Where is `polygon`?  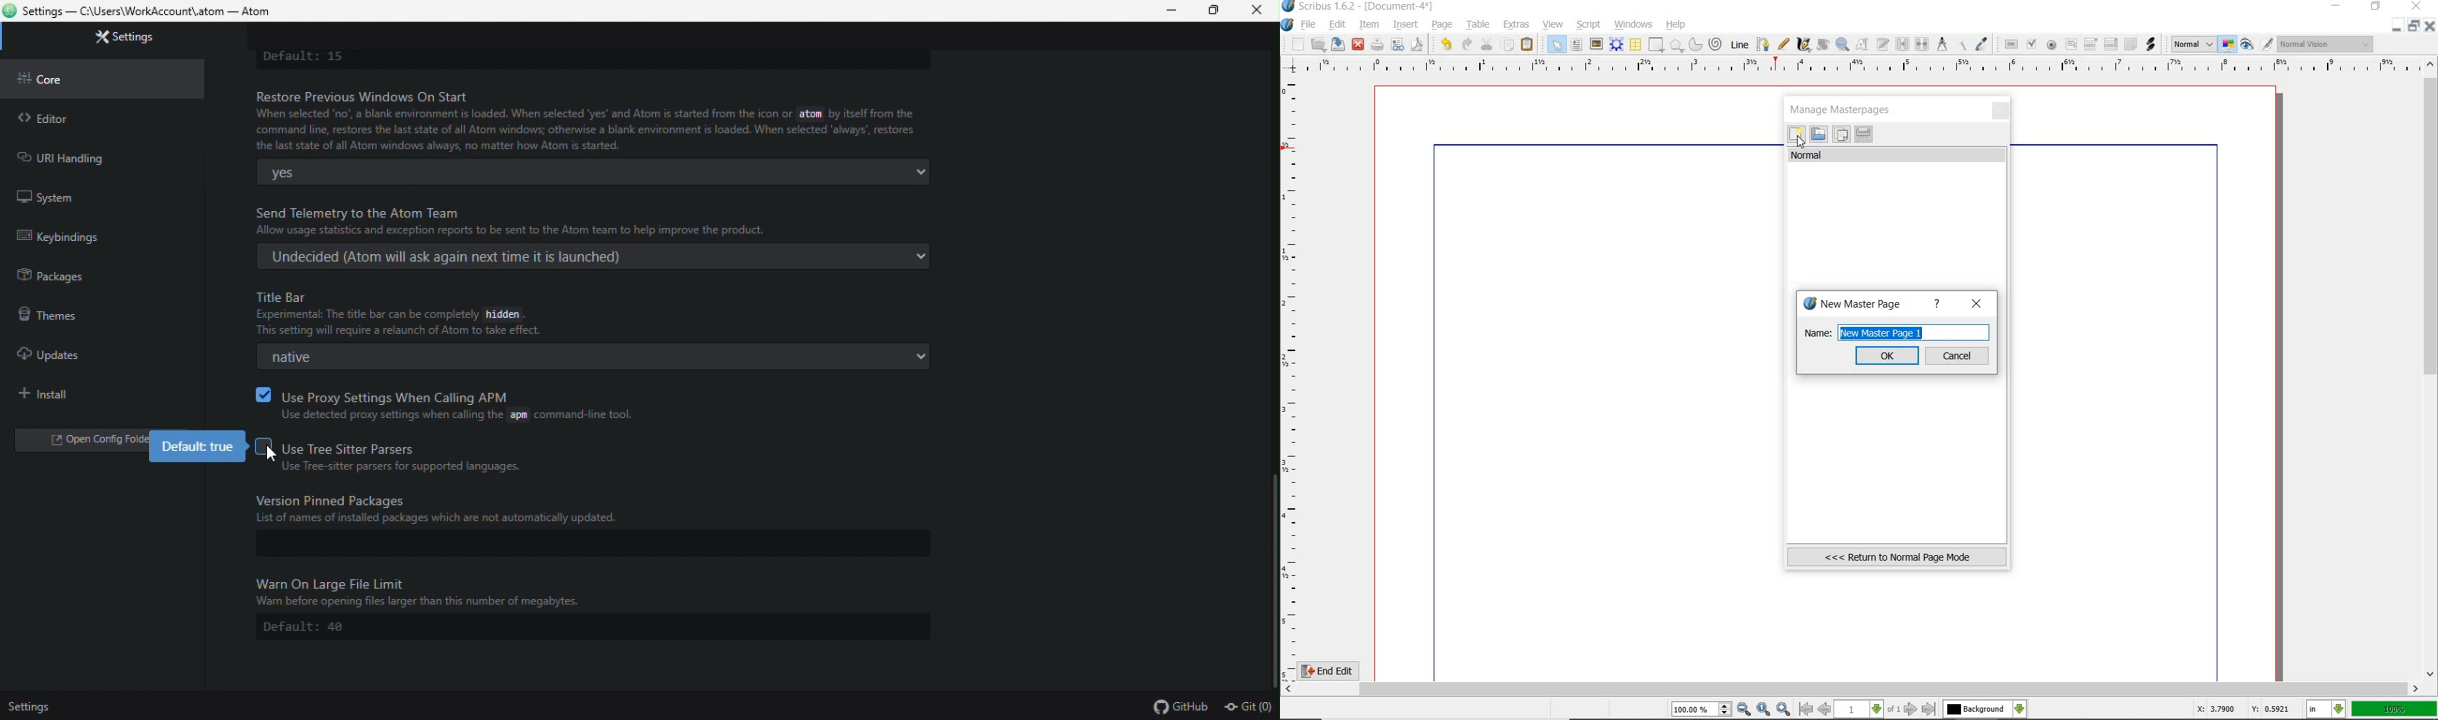
polygon is located at coordinates (1677, 46).